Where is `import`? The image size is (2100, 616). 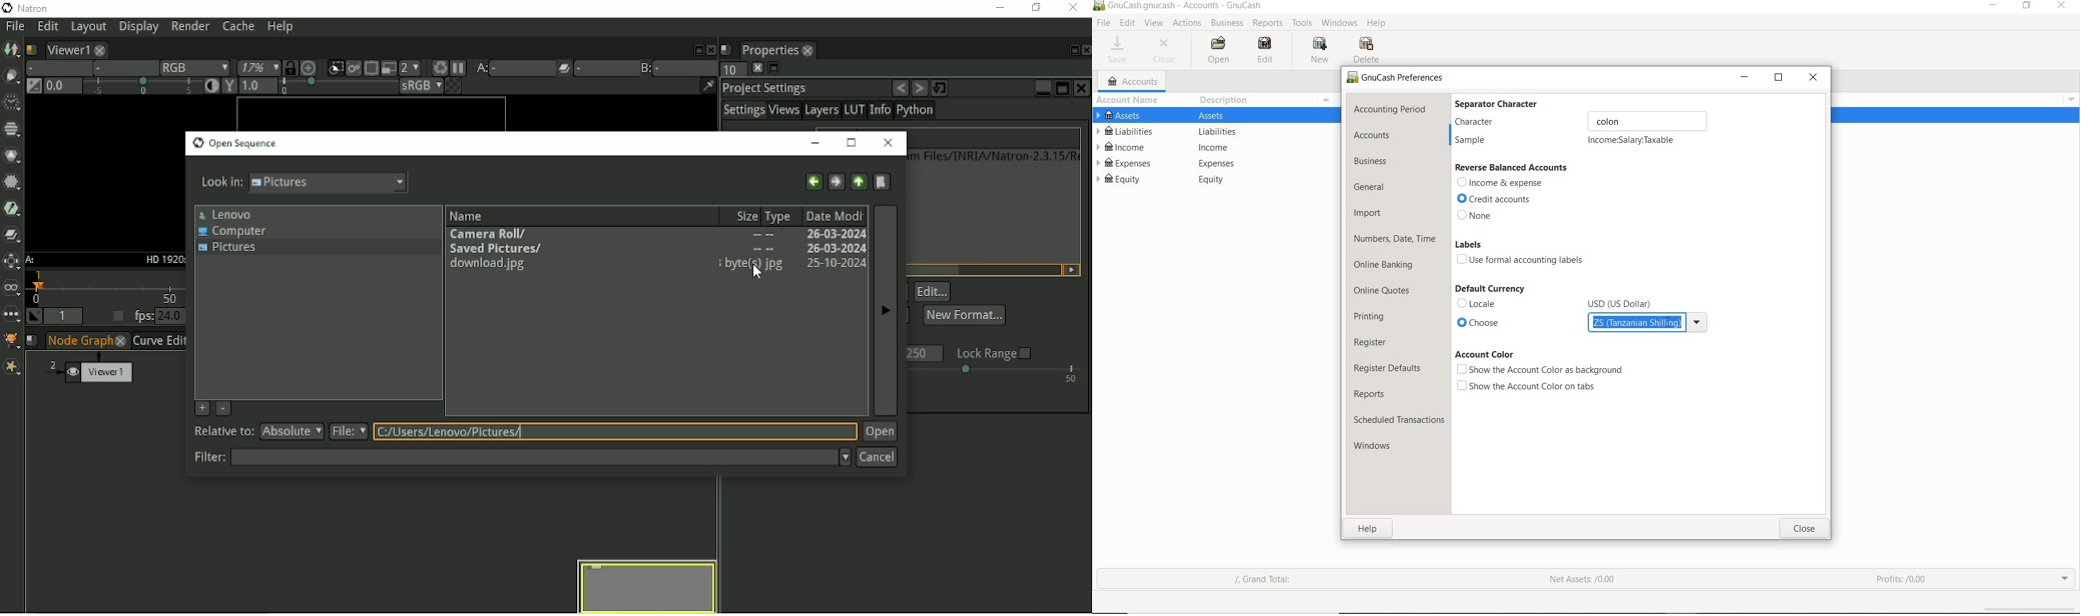 import is located at coordinates (1368, 214).